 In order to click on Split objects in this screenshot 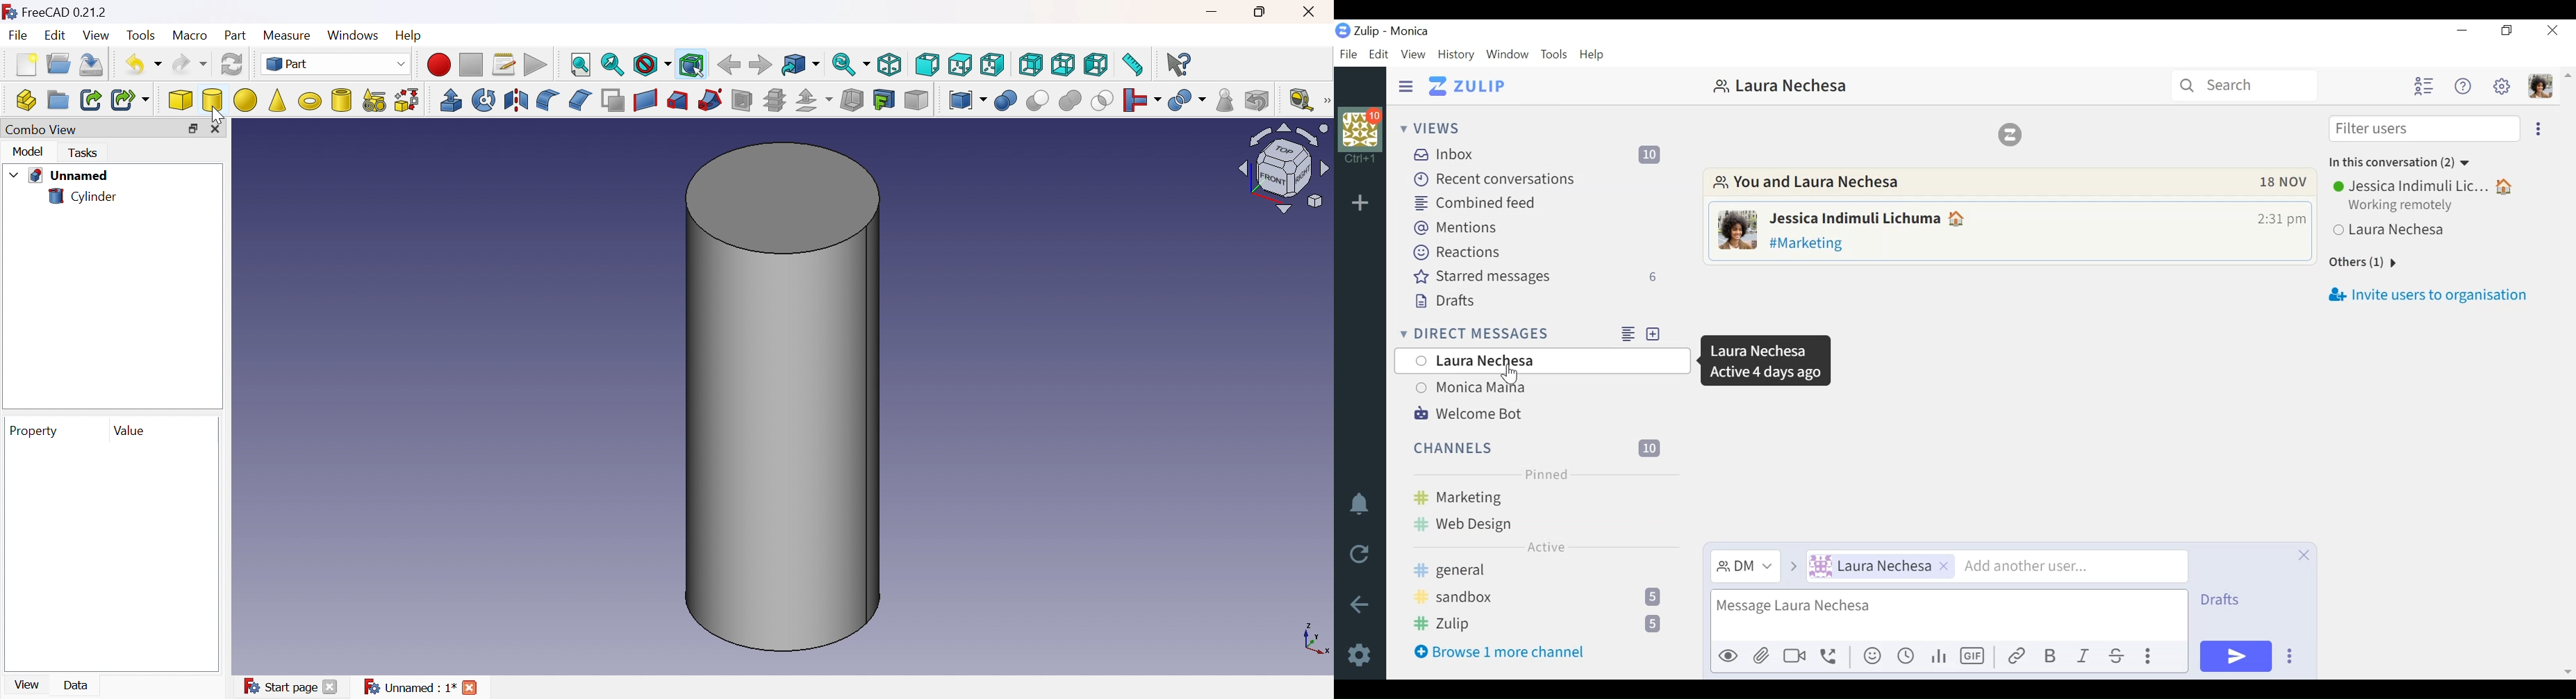, I will do `click(1188, 100)`.